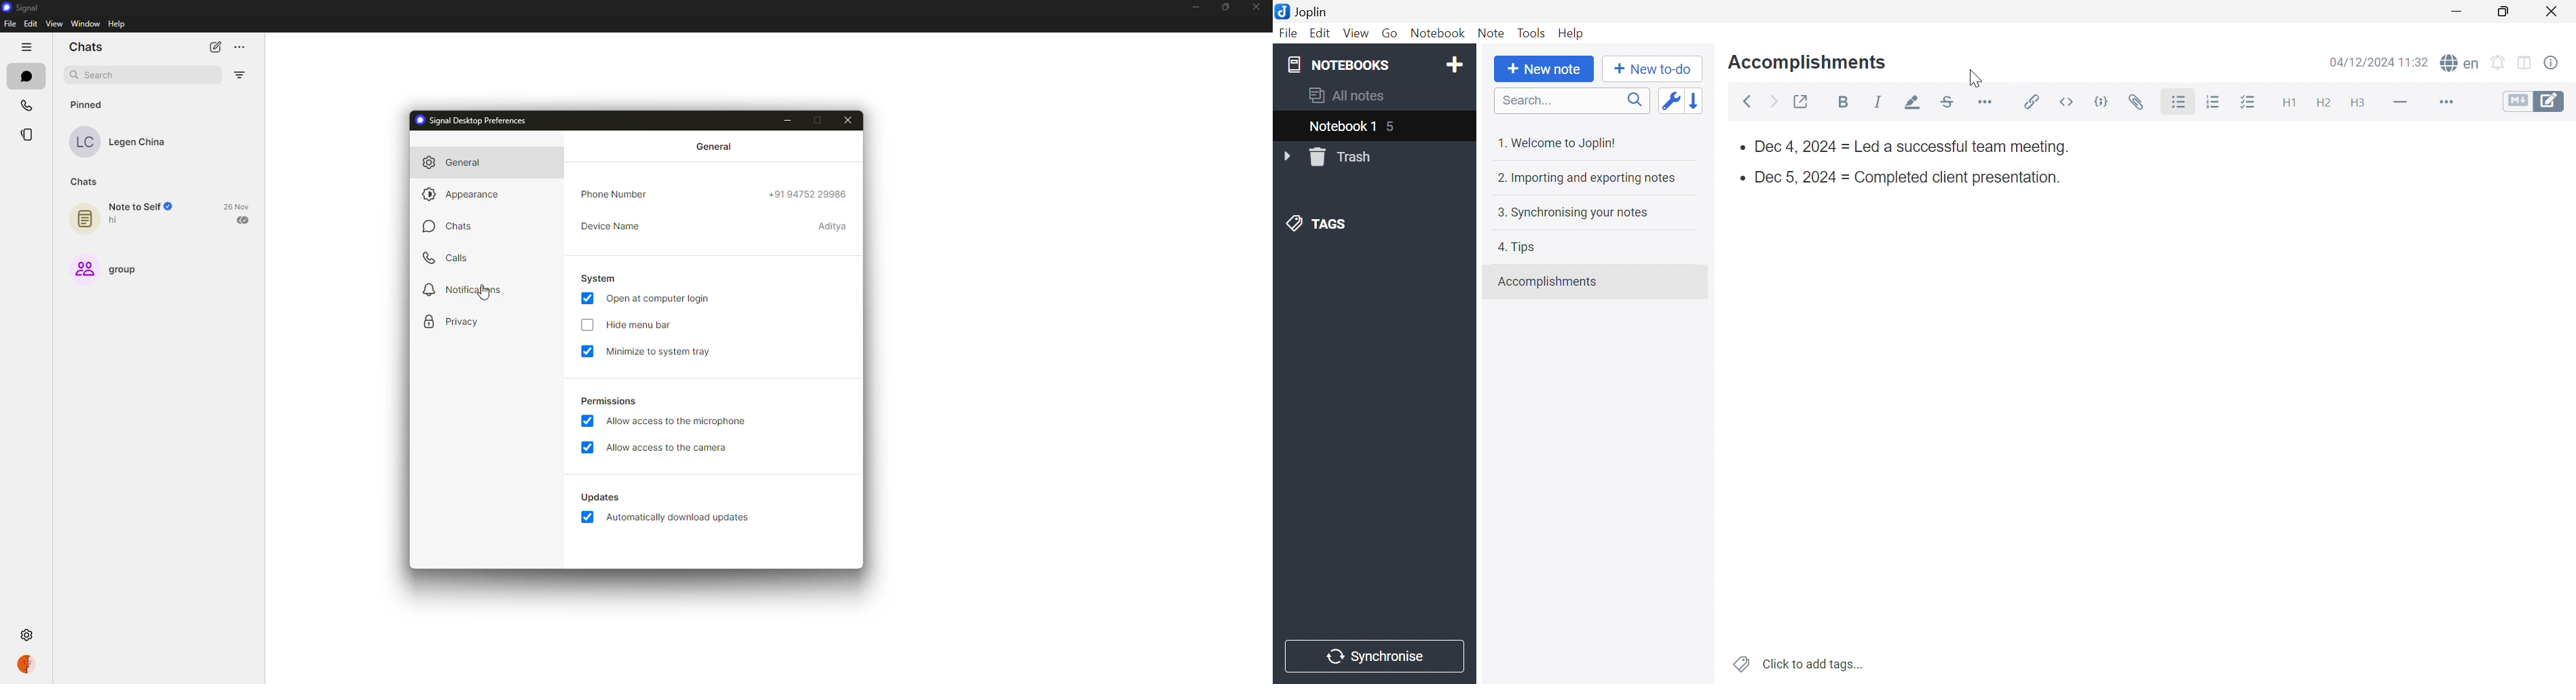  I want to click on Horizontal, so click(1987, 102).